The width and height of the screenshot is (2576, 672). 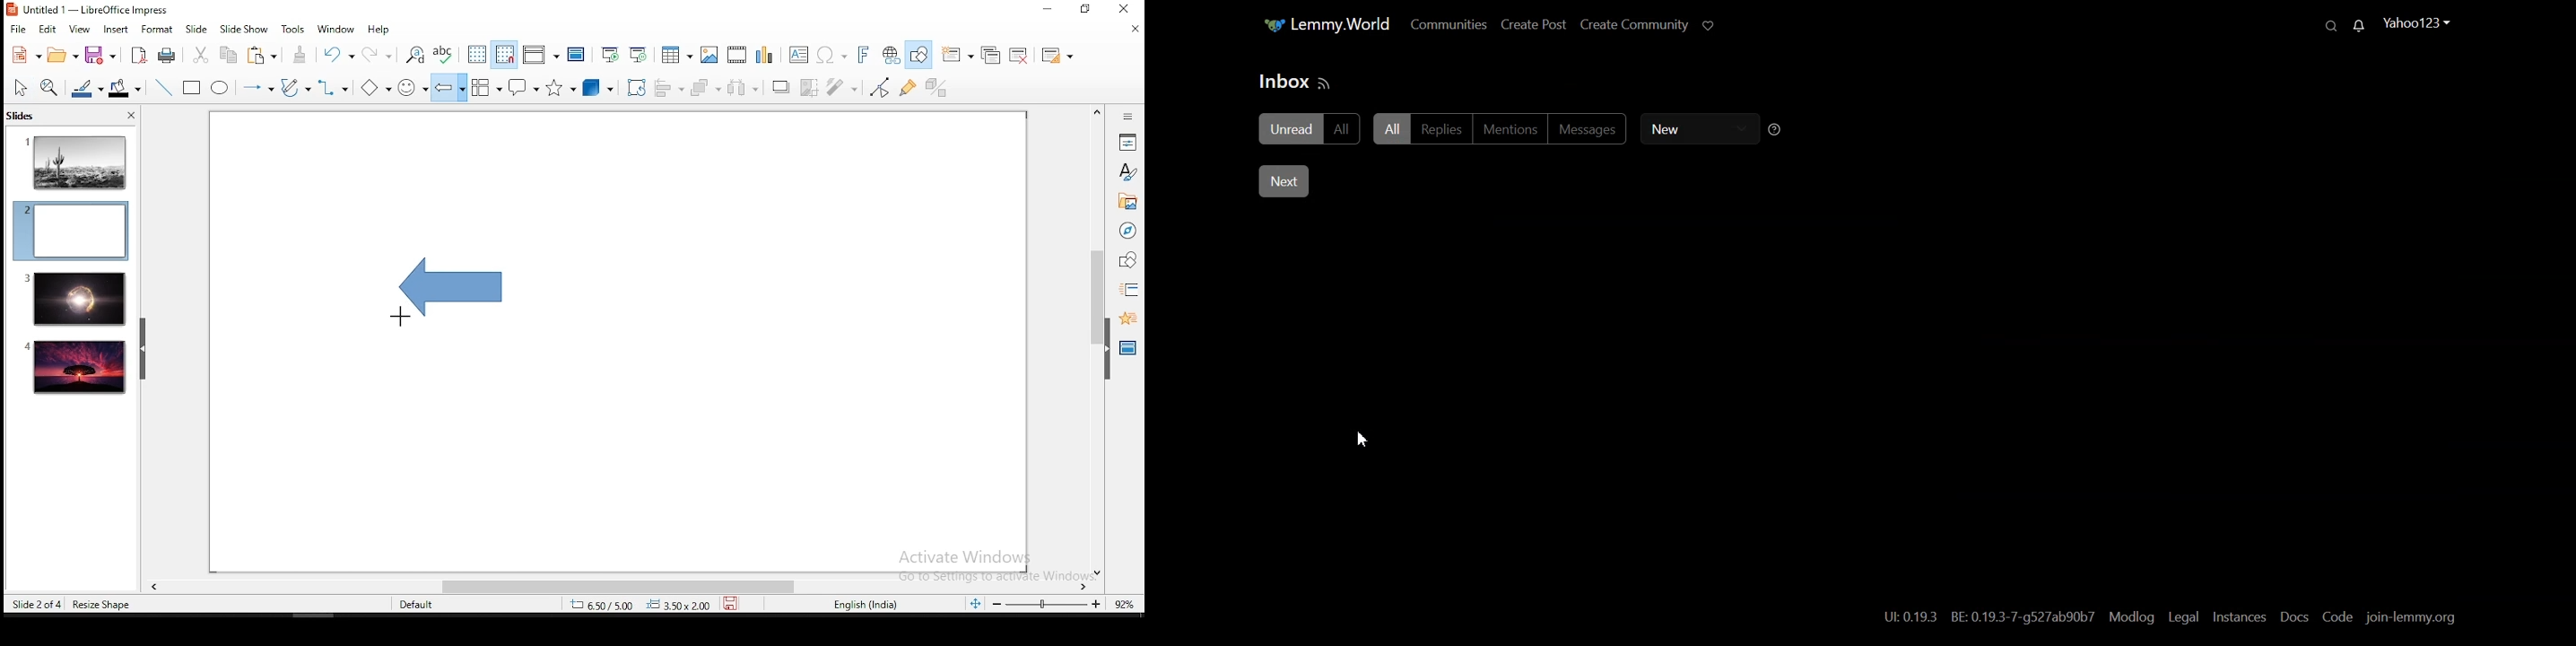 What do you see at coordinates (1708, 25) in the screenshot?
I see `Support Limmy` at bounding box center [1708, 25].